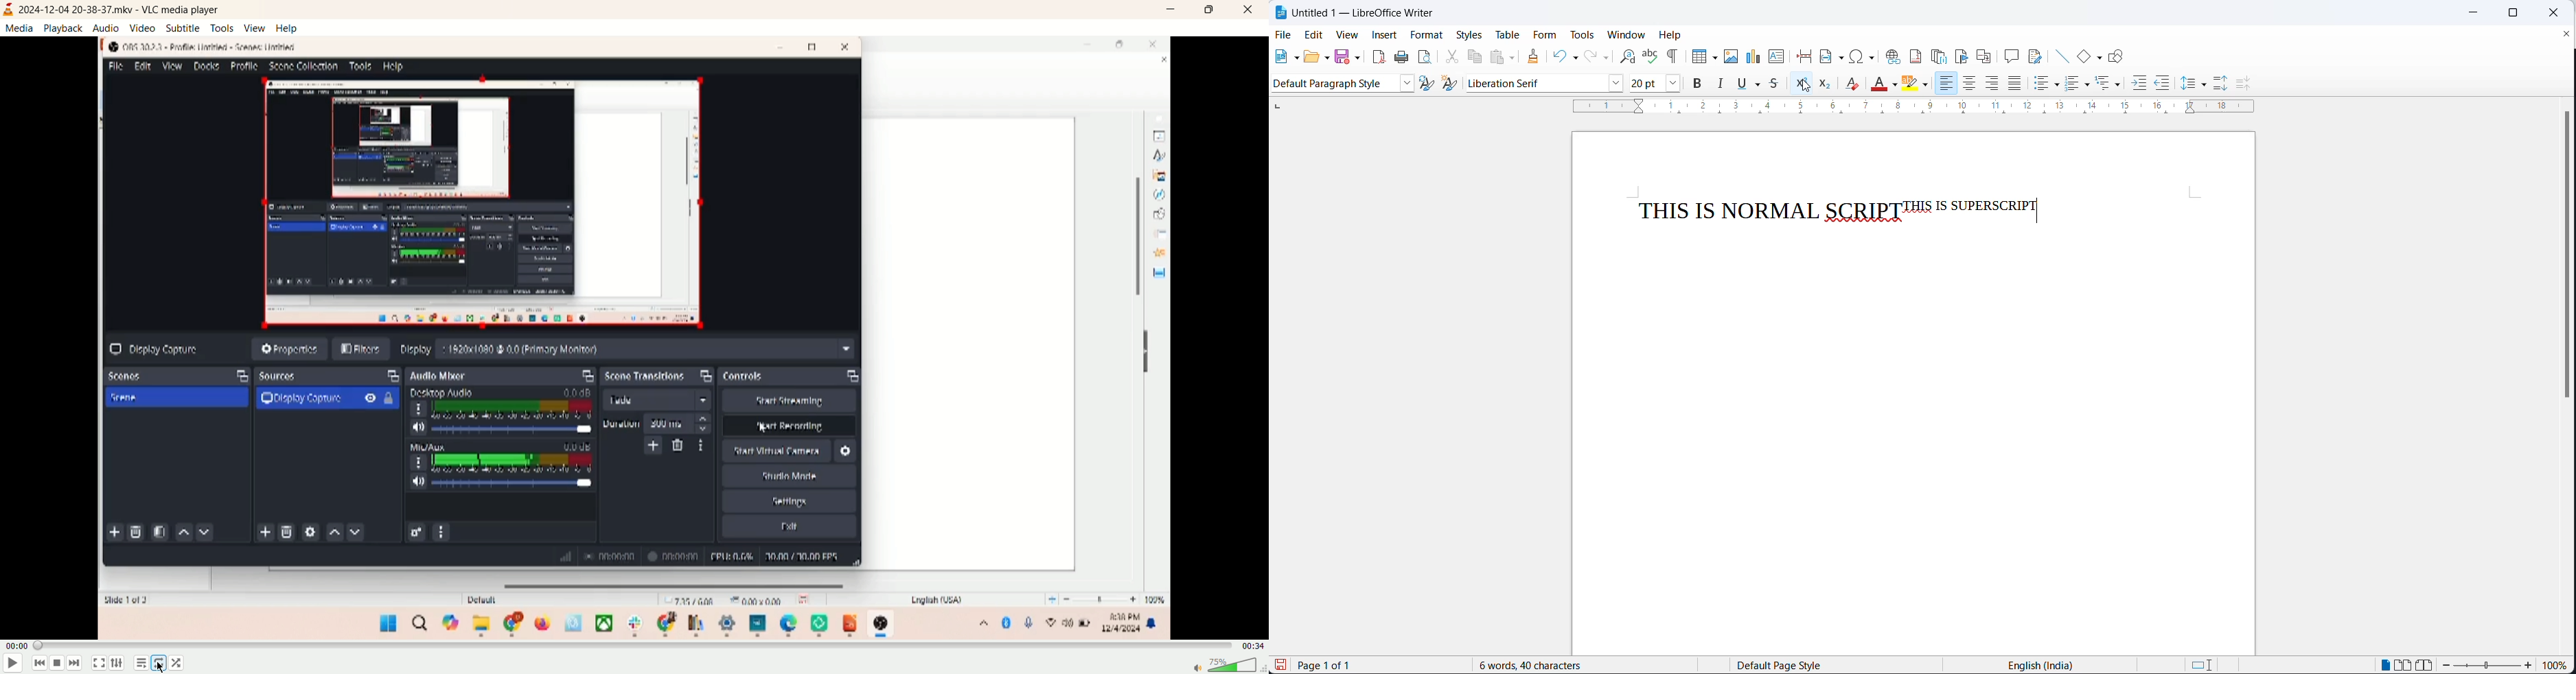 This screenshot has height=700, width=2576. I want to click on paragraph style, so click(1409, 83).